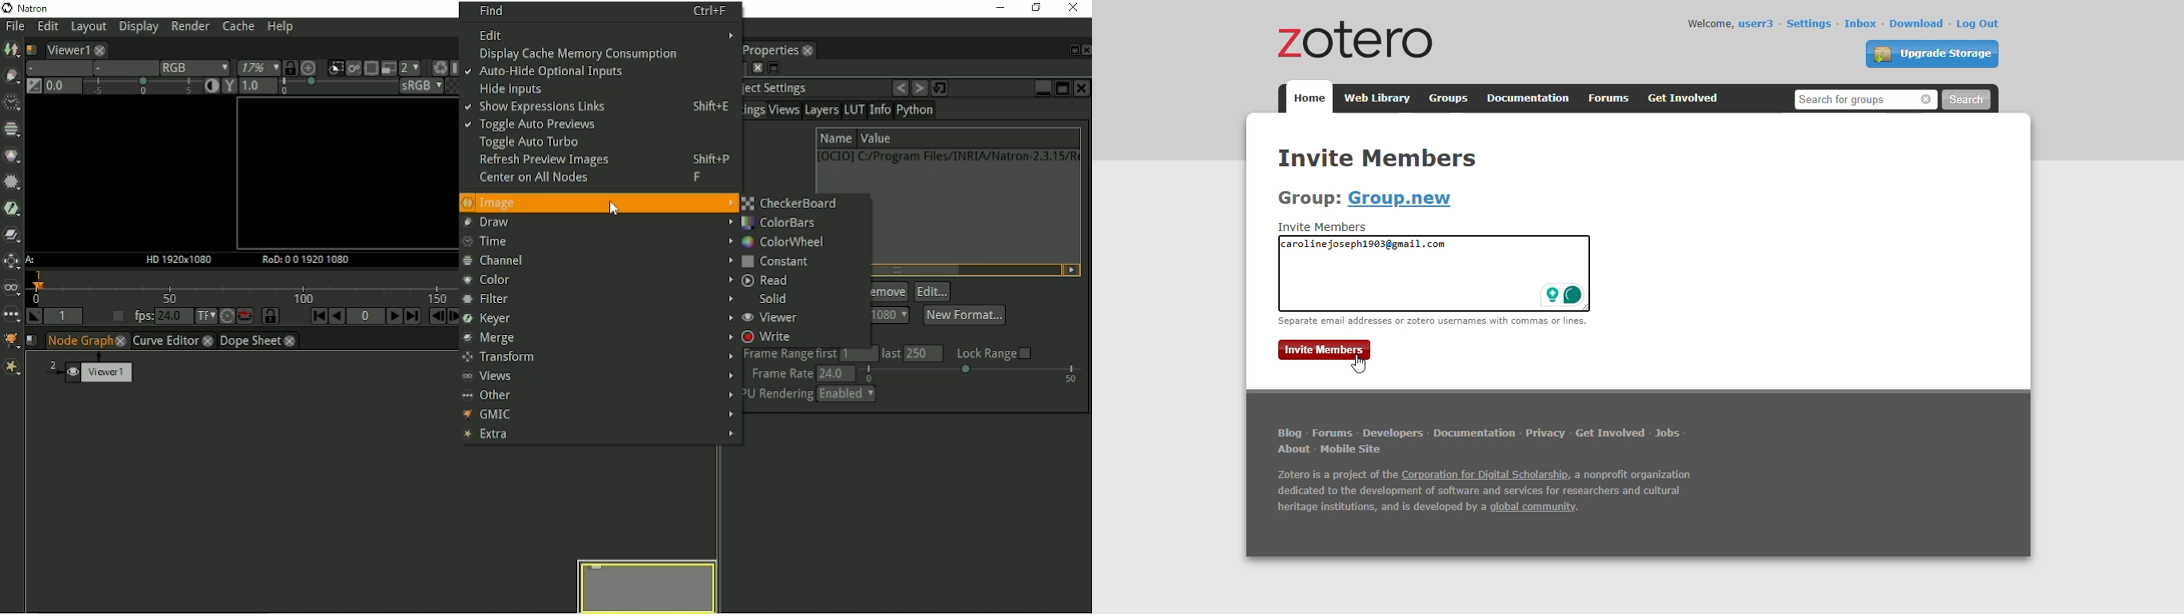 This screenshot has height=616, width=2184. Describe the element at coordinates (1860, 23) in the screenshot. I see `inbox` at that location.